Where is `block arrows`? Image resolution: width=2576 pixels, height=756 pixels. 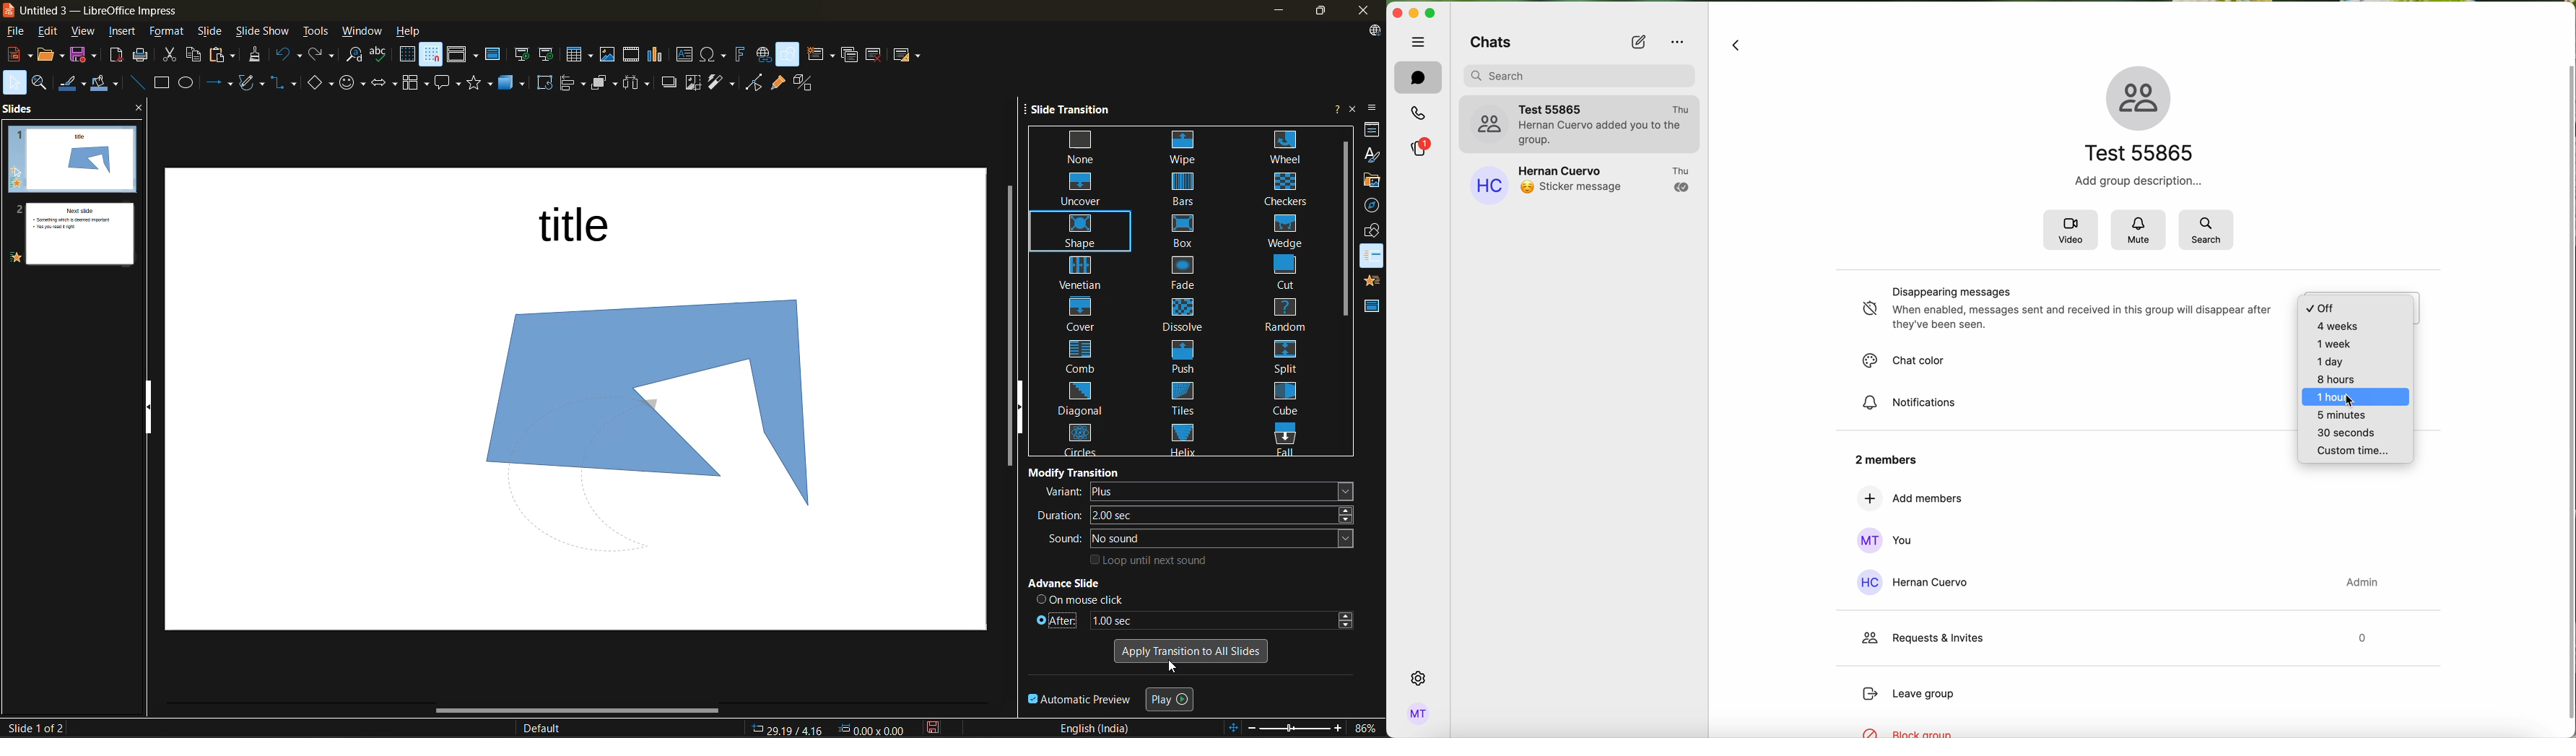 block arrows is located at coordinates (386, 82).